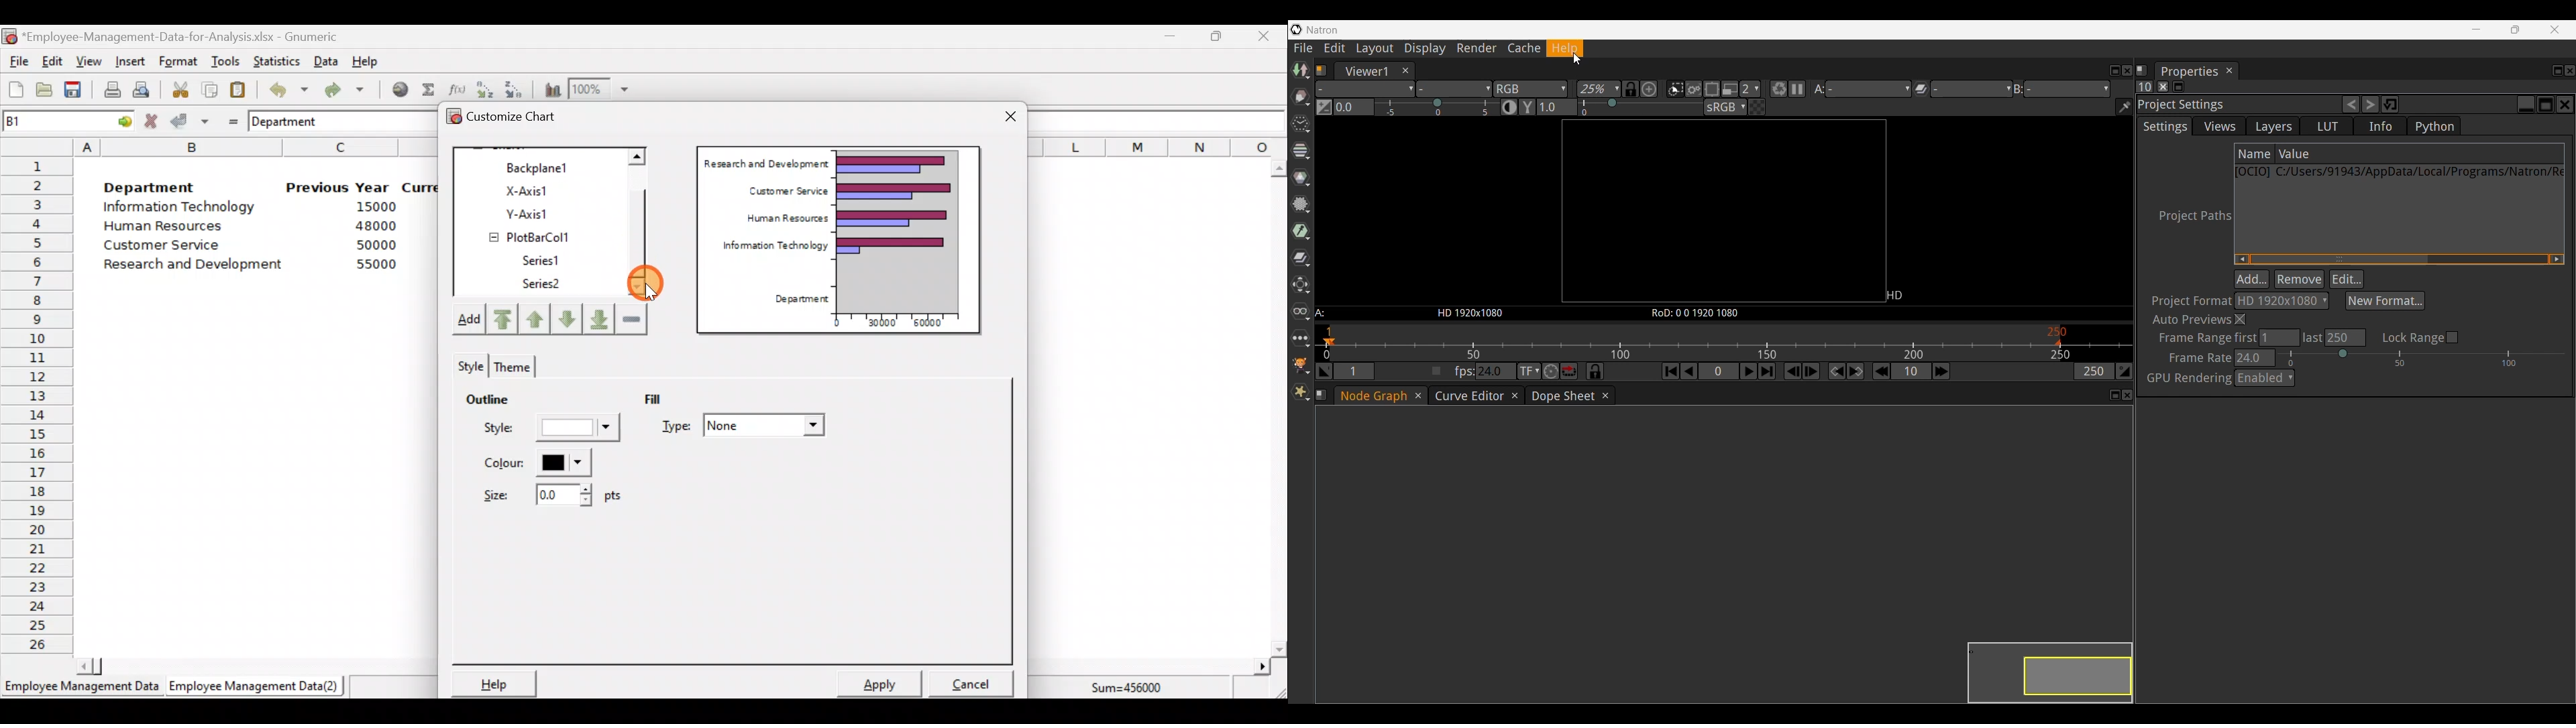 This screenshot has width=2576, height=728. Describe the element at coordinates (534, 463) in the screenshot. I see `Color` at that location.